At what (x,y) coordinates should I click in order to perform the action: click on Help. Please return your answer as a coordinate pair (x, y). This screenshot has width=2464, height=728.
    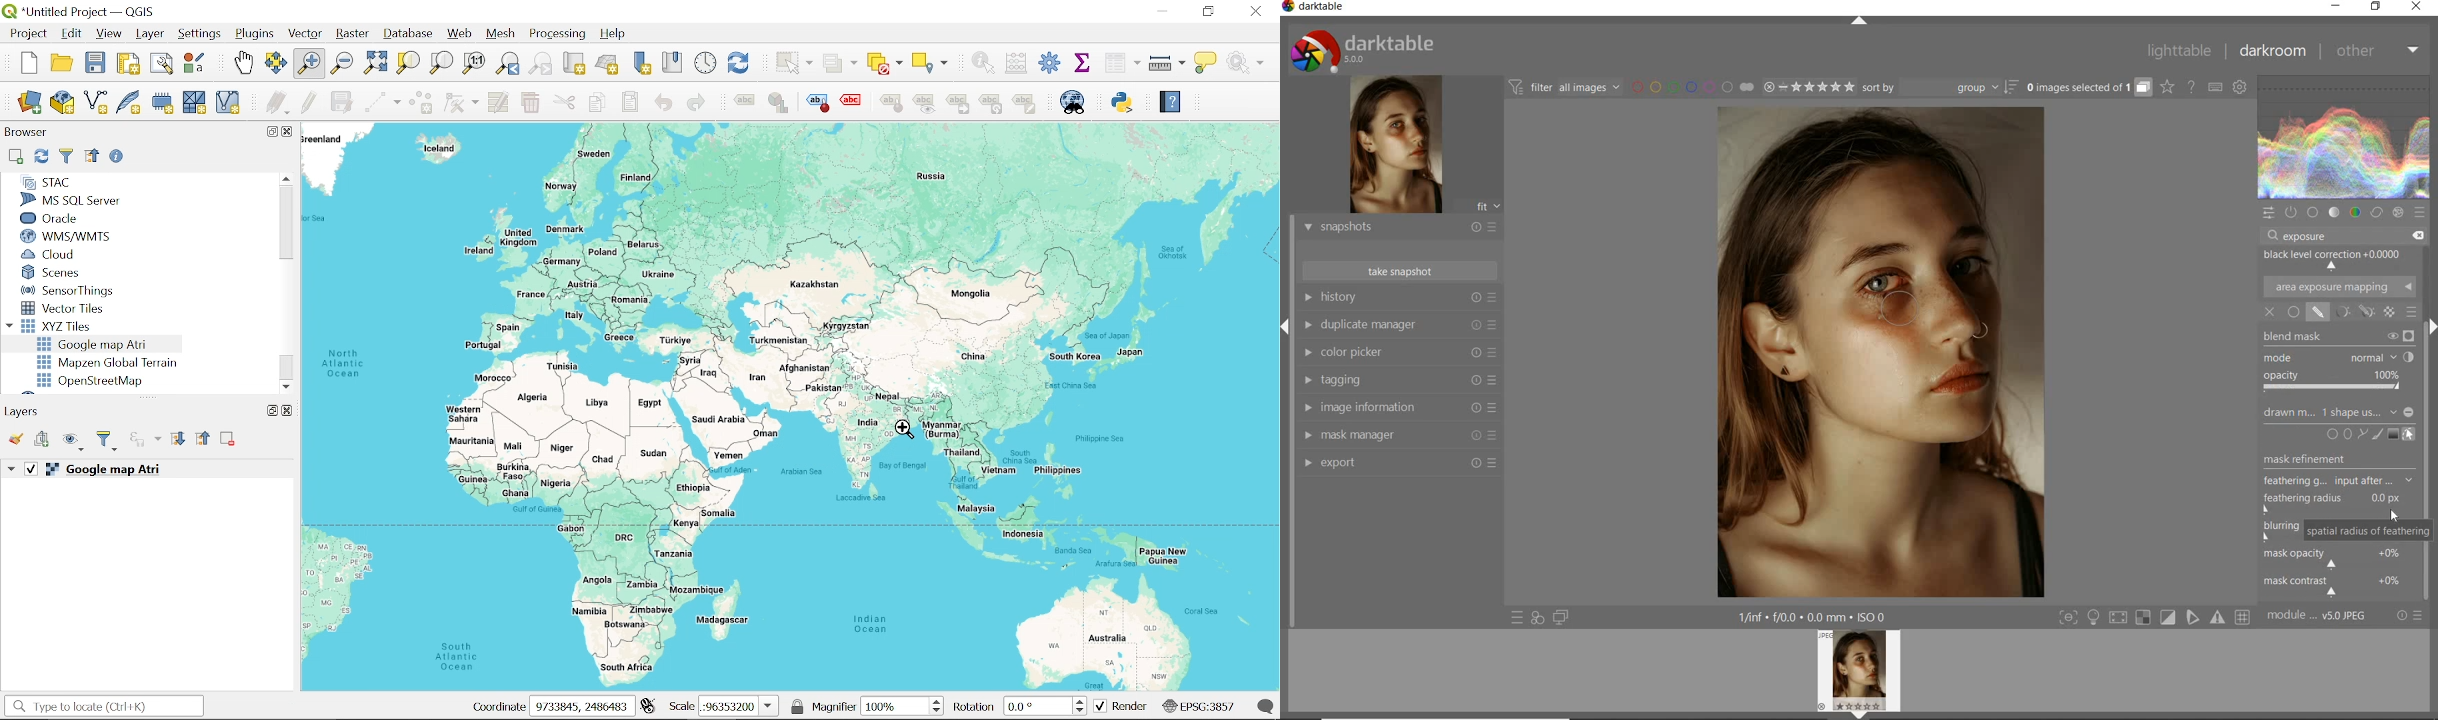
    Looking at the image, I should click on (618, 35).